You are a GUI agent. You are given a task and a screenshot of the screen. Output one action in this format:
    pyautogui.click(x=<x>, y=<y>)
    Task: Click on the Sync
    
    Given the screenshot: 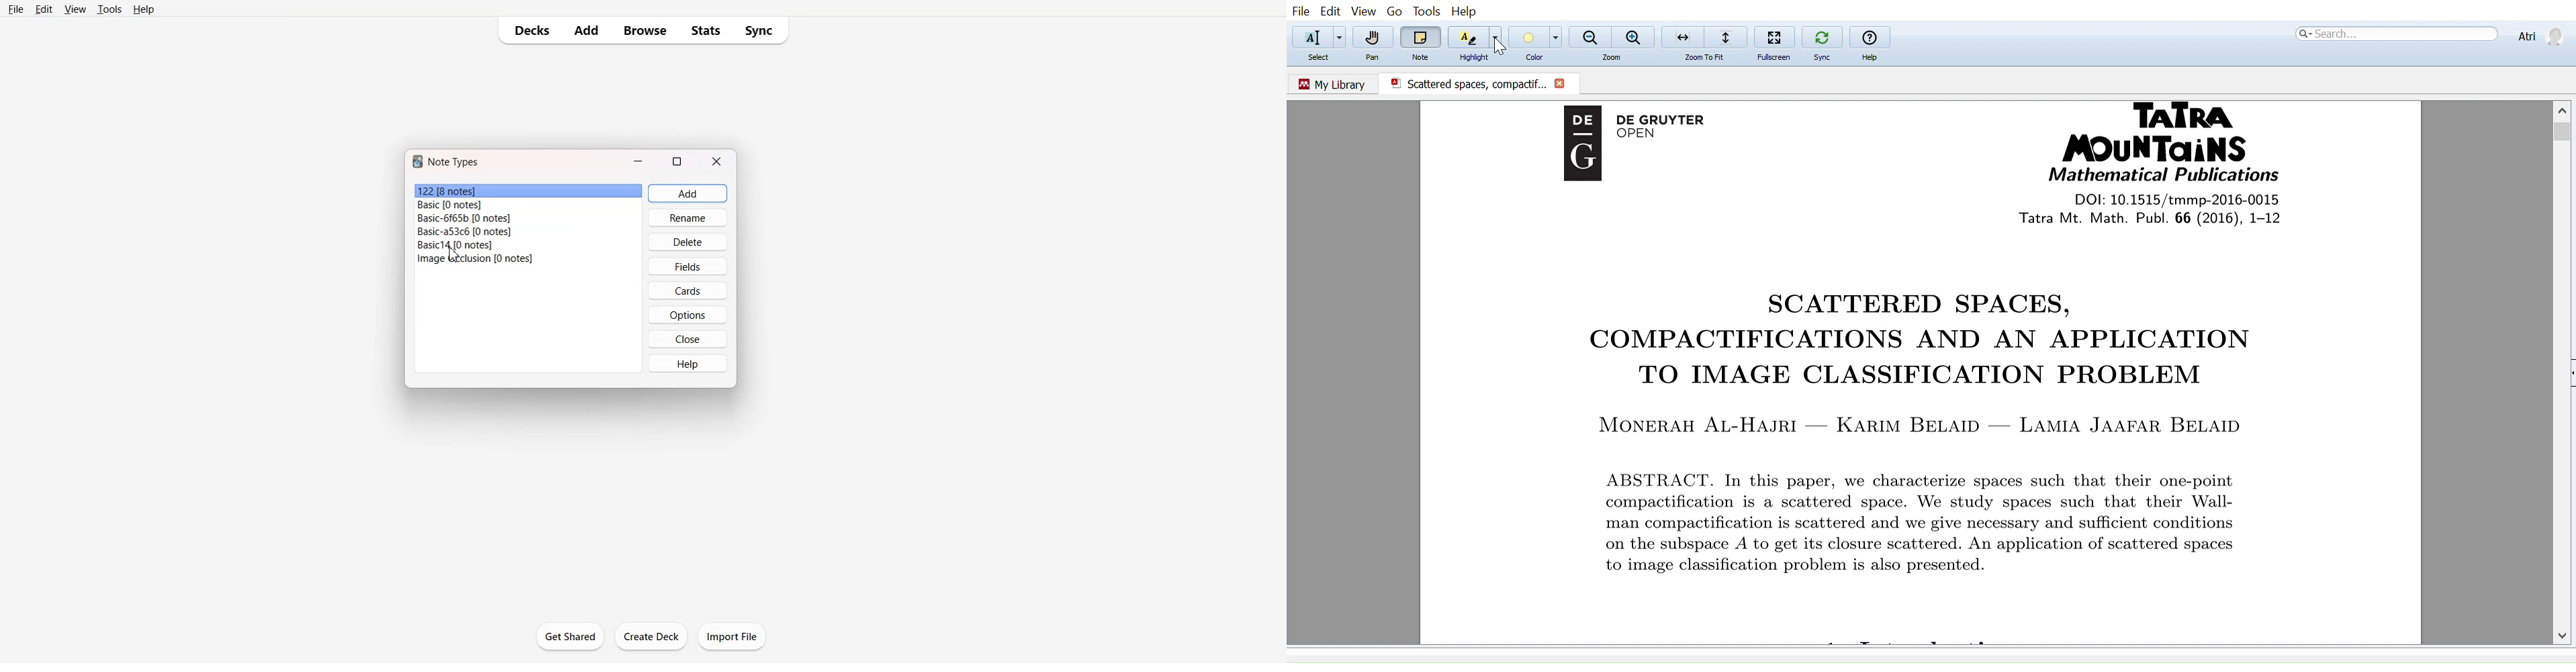 What is the action you would take?
    pyautogui.click(x=1822, y=57)
    